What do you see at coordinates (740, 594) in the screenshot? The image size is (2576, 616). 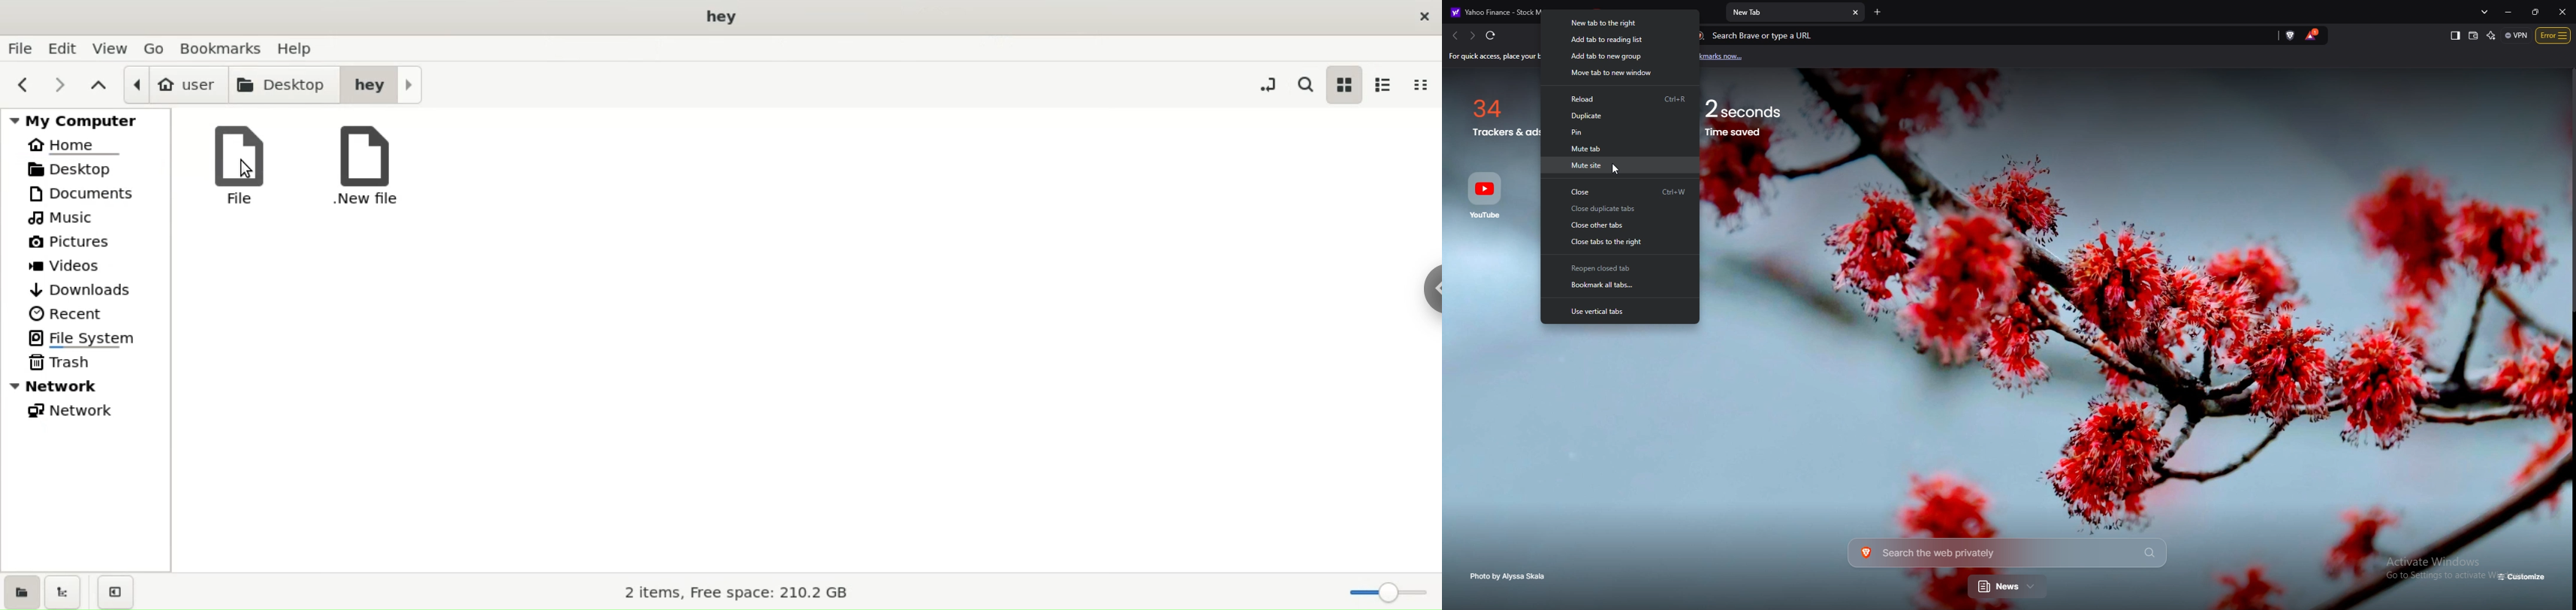 I see `storage` at bounding box center [740, 594].